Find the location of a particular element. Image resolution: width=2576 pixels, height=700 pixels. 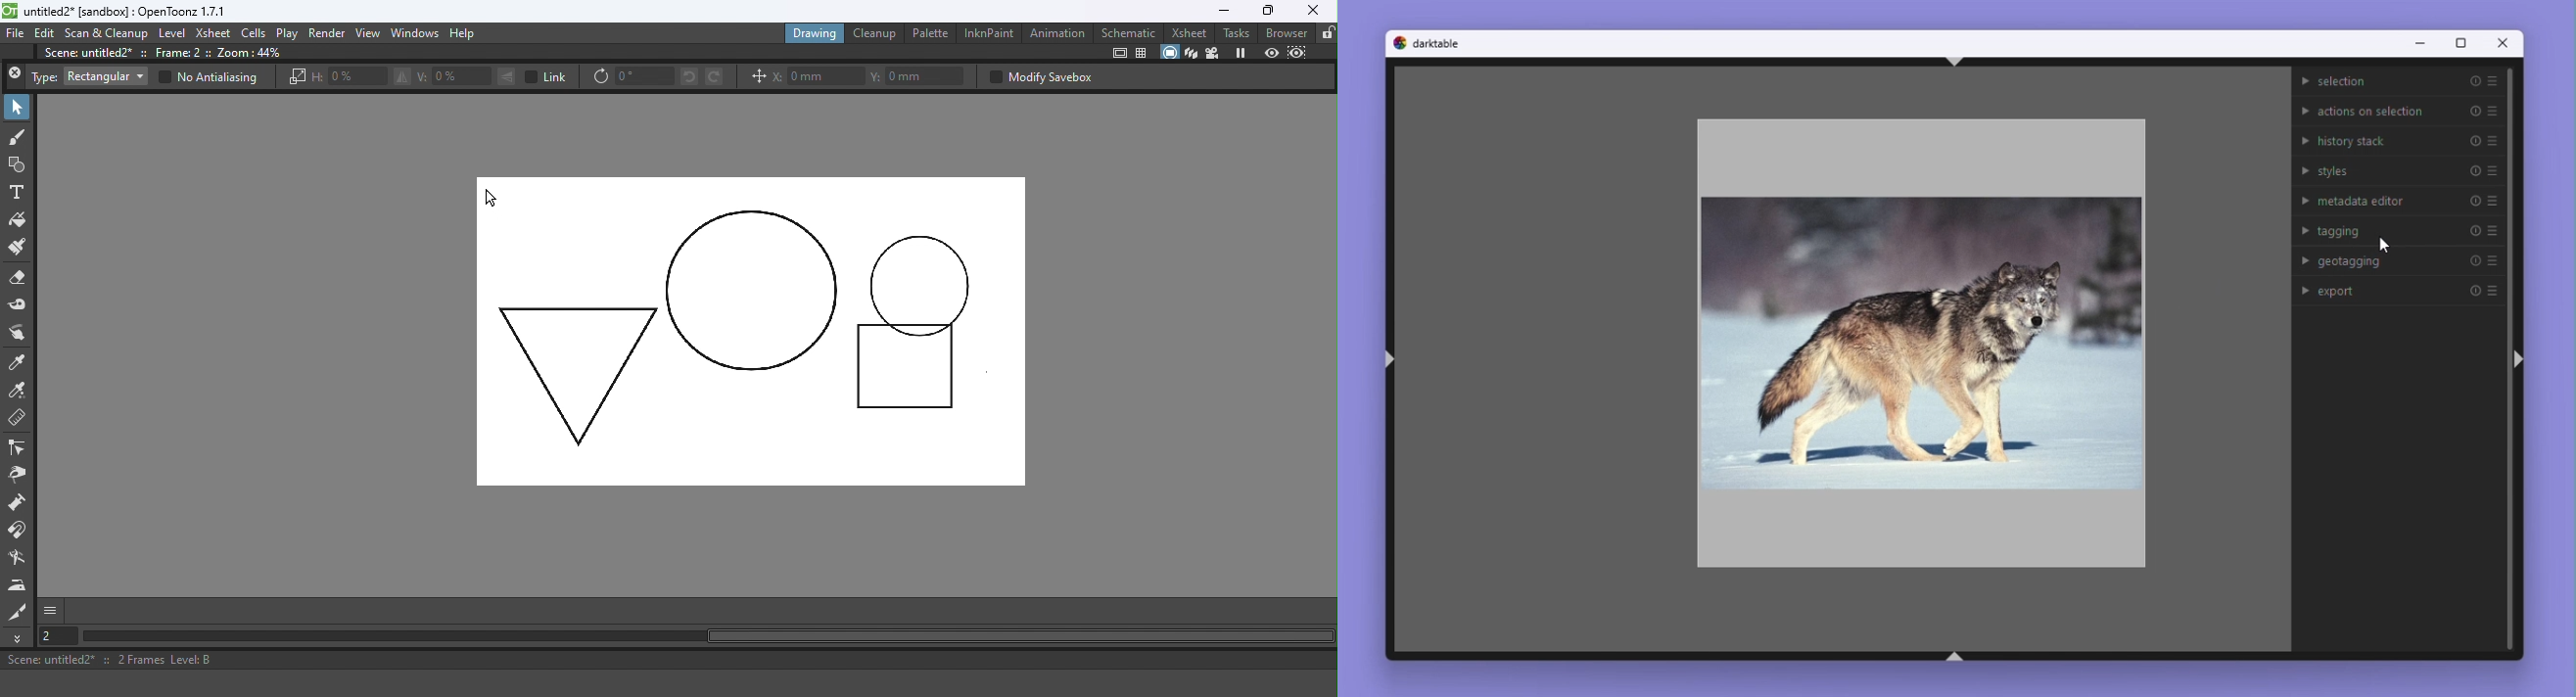

Styles is located at coordinates (2401, 170).